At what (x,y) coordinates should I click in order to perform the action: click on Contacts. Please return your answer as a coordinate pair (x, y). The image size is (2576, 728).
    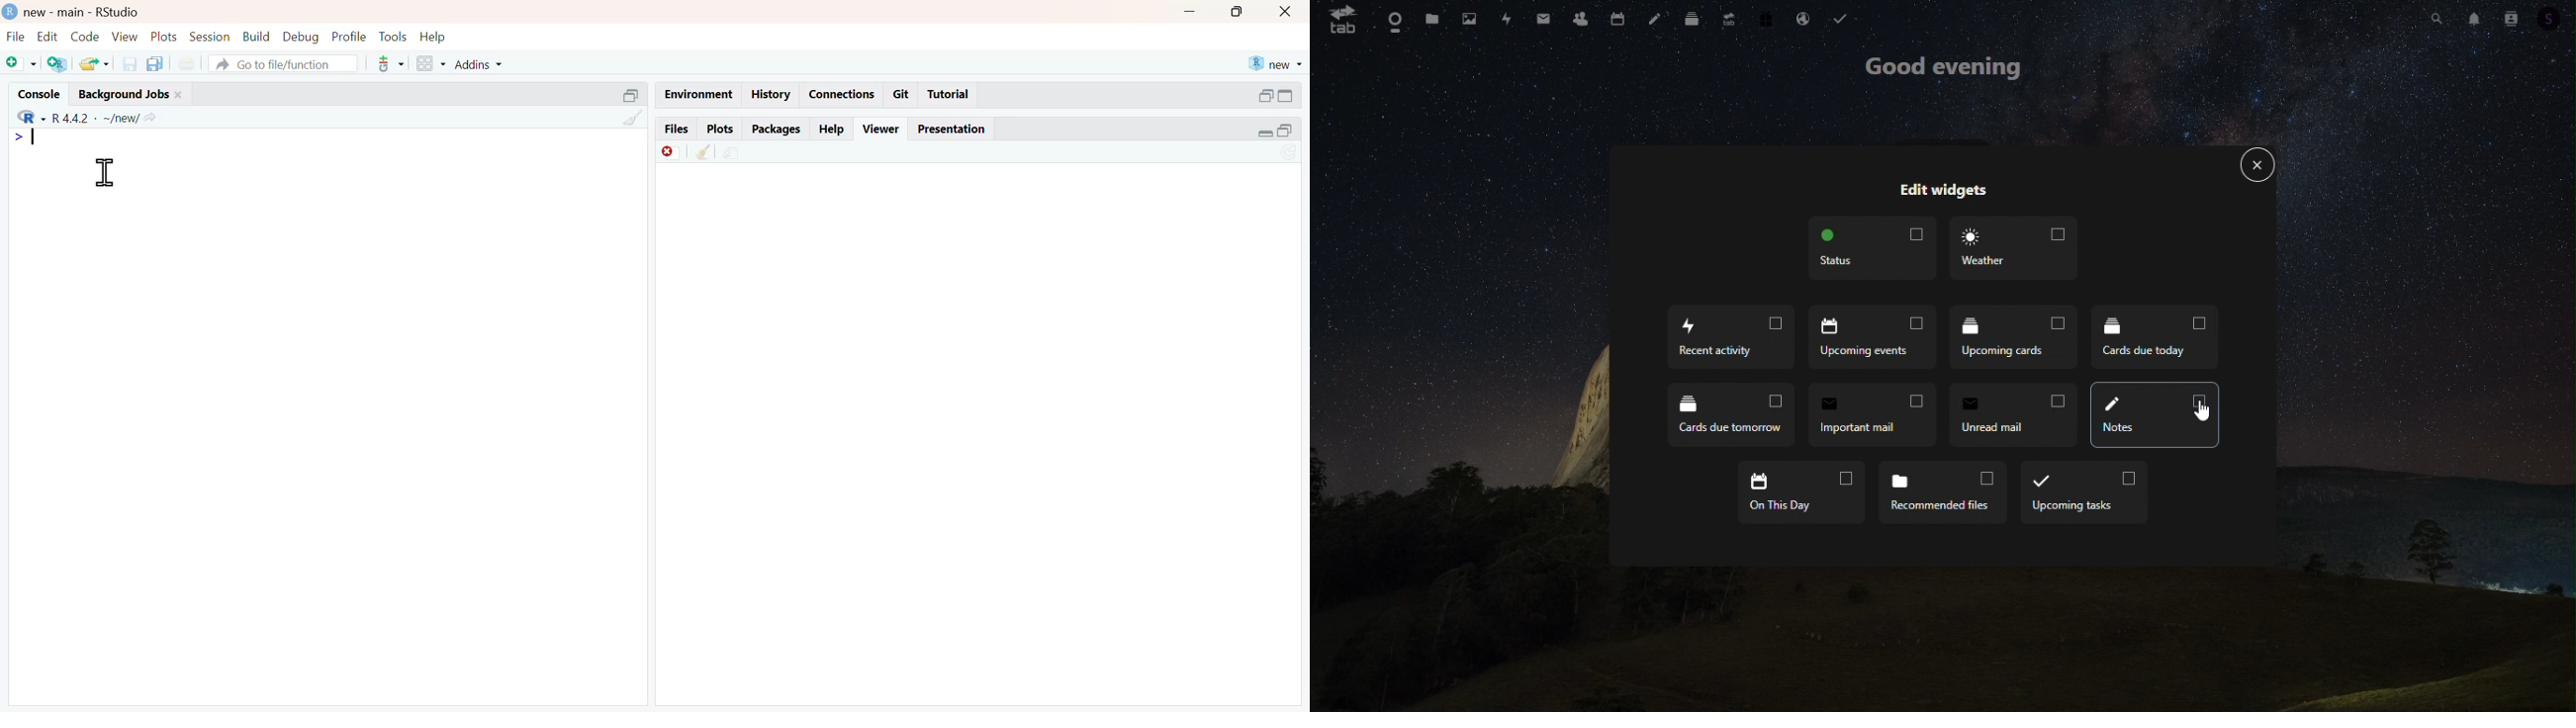
    Looking at the image, I should click on (1581, 19).